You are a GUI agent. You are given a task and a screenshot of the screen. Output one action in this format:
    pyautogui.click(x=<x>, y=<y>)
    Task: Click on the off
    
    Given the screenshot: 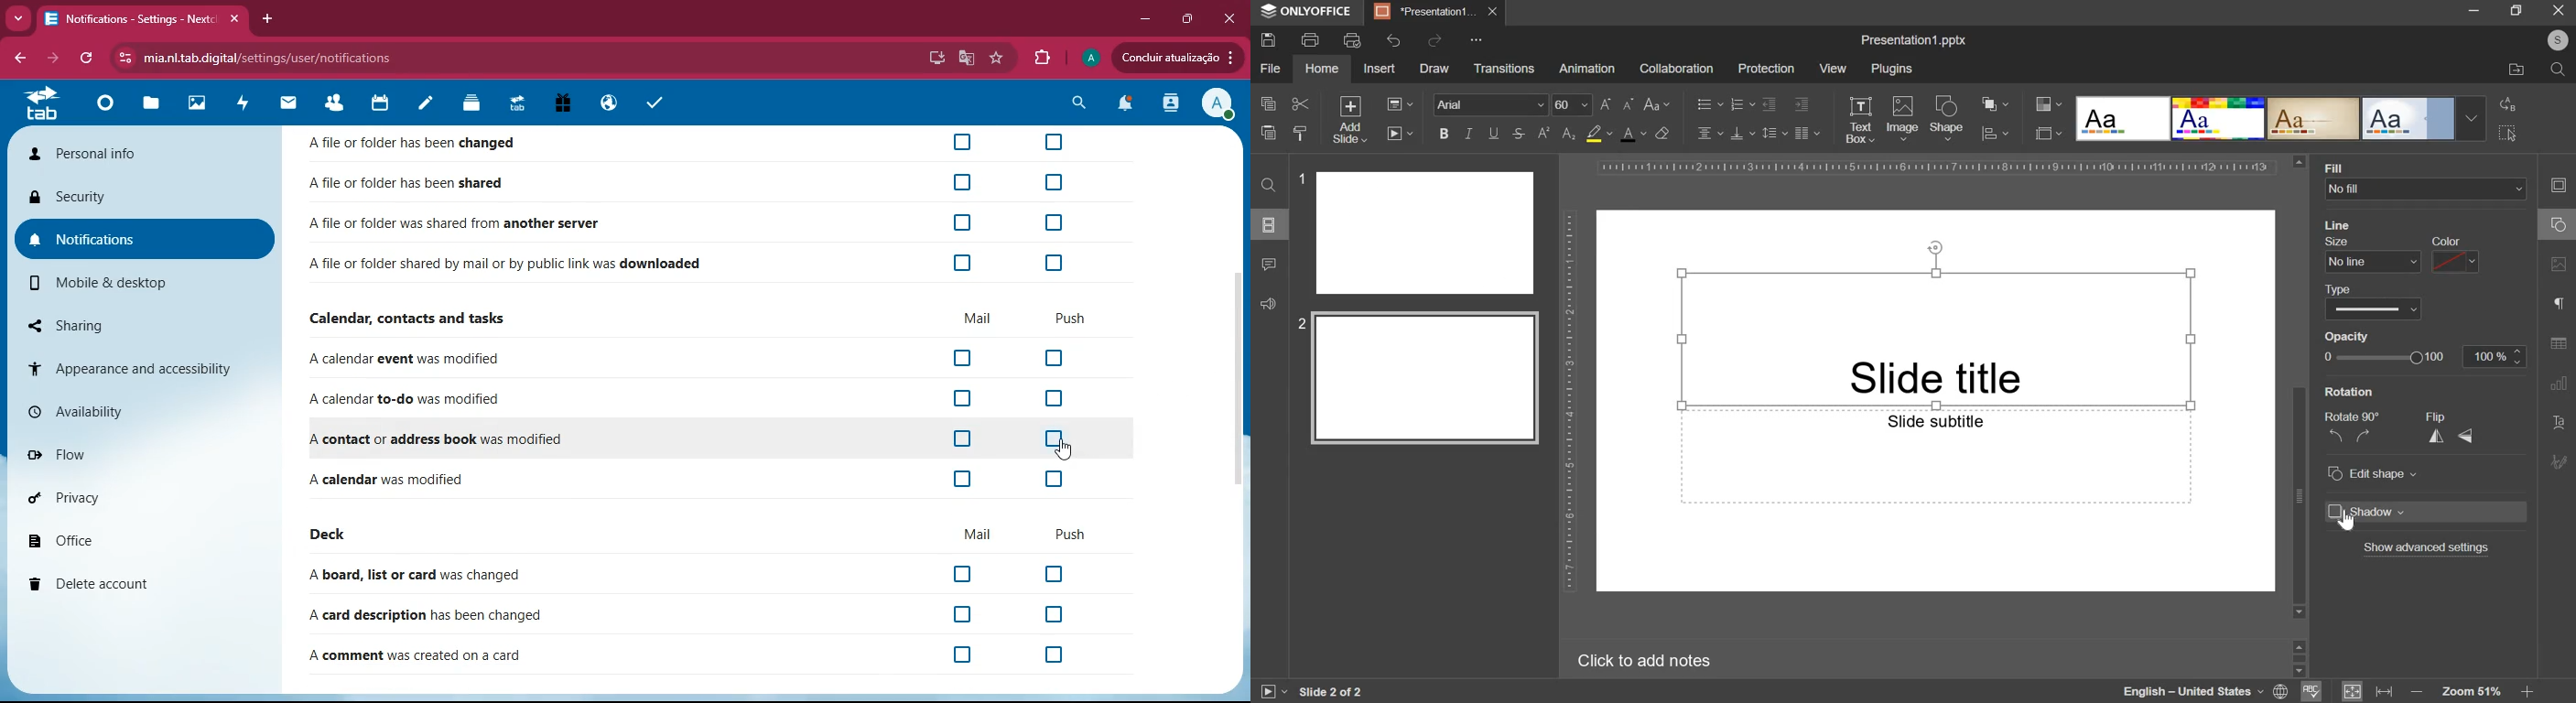 What is the action you would take?
    pyautogui.click(x=1061, y=360)
    